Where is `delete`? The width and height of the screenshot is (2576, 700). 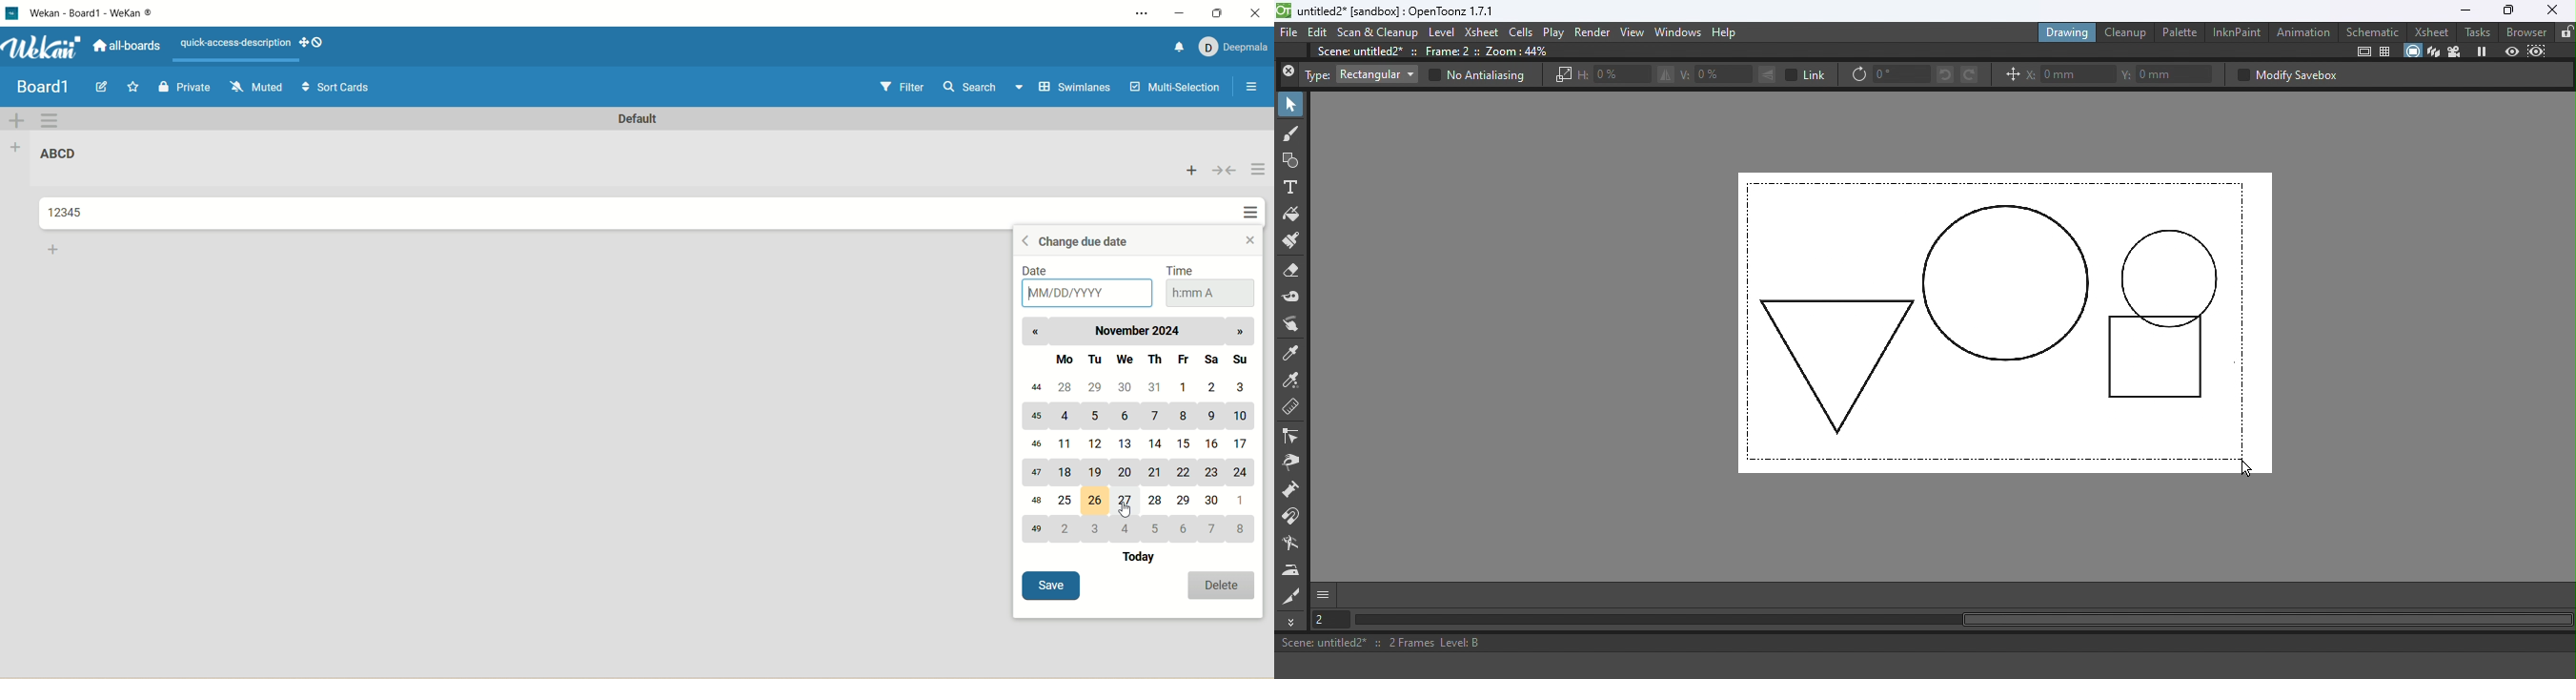 delete is located at coordinates (1226, 584).